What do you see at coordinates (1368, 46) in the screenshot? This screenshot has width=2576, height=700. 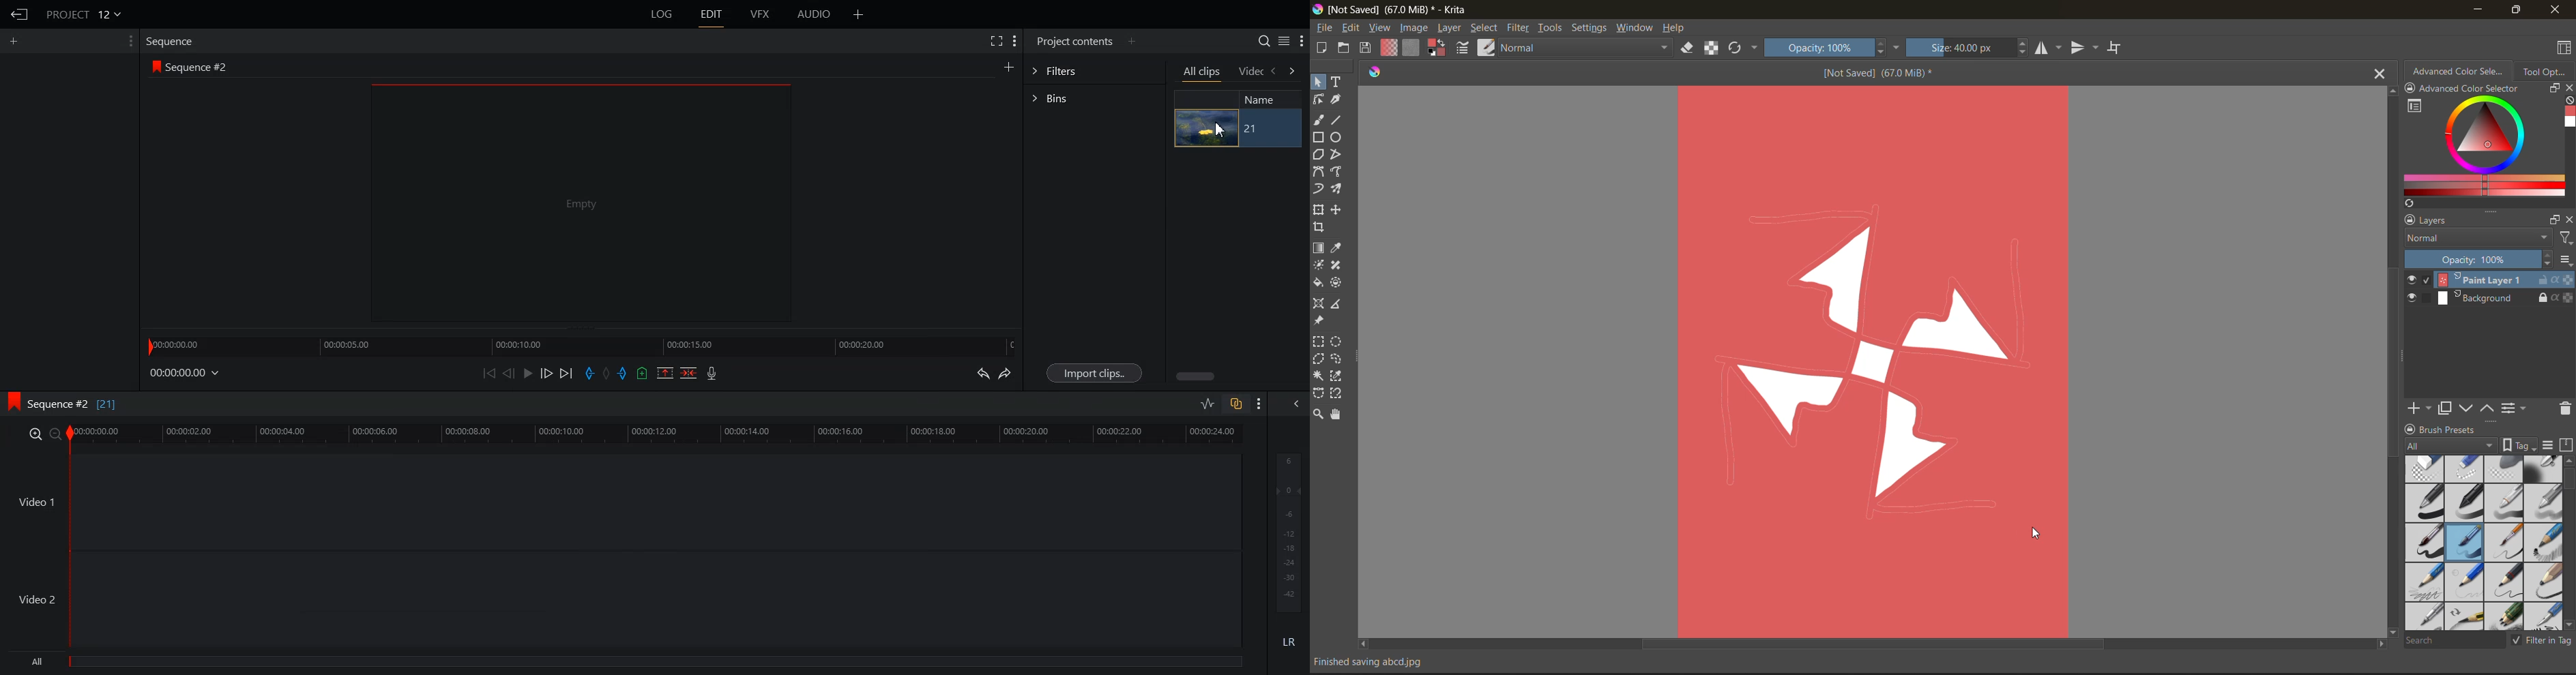 I see `save` at bounding box center [1368, 46].